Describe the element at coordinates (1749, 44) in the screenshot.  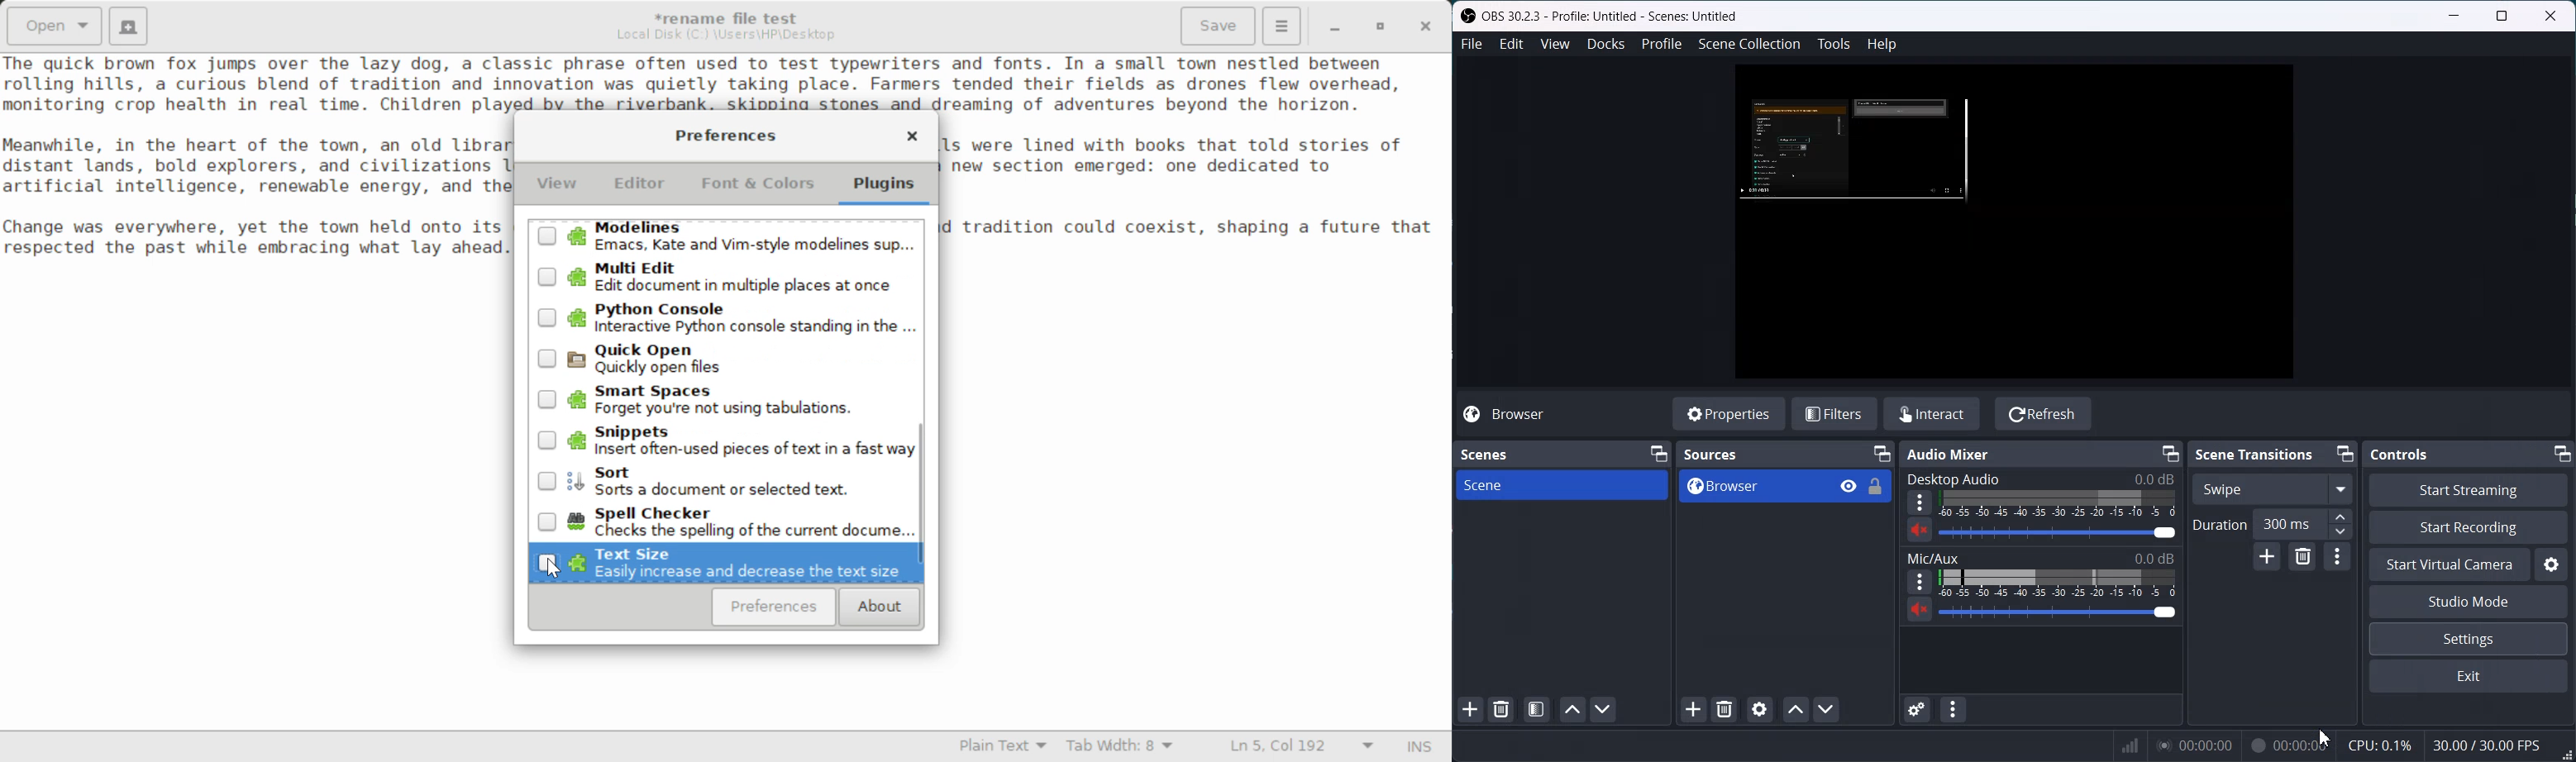
I see `Scene Collection` at that location.